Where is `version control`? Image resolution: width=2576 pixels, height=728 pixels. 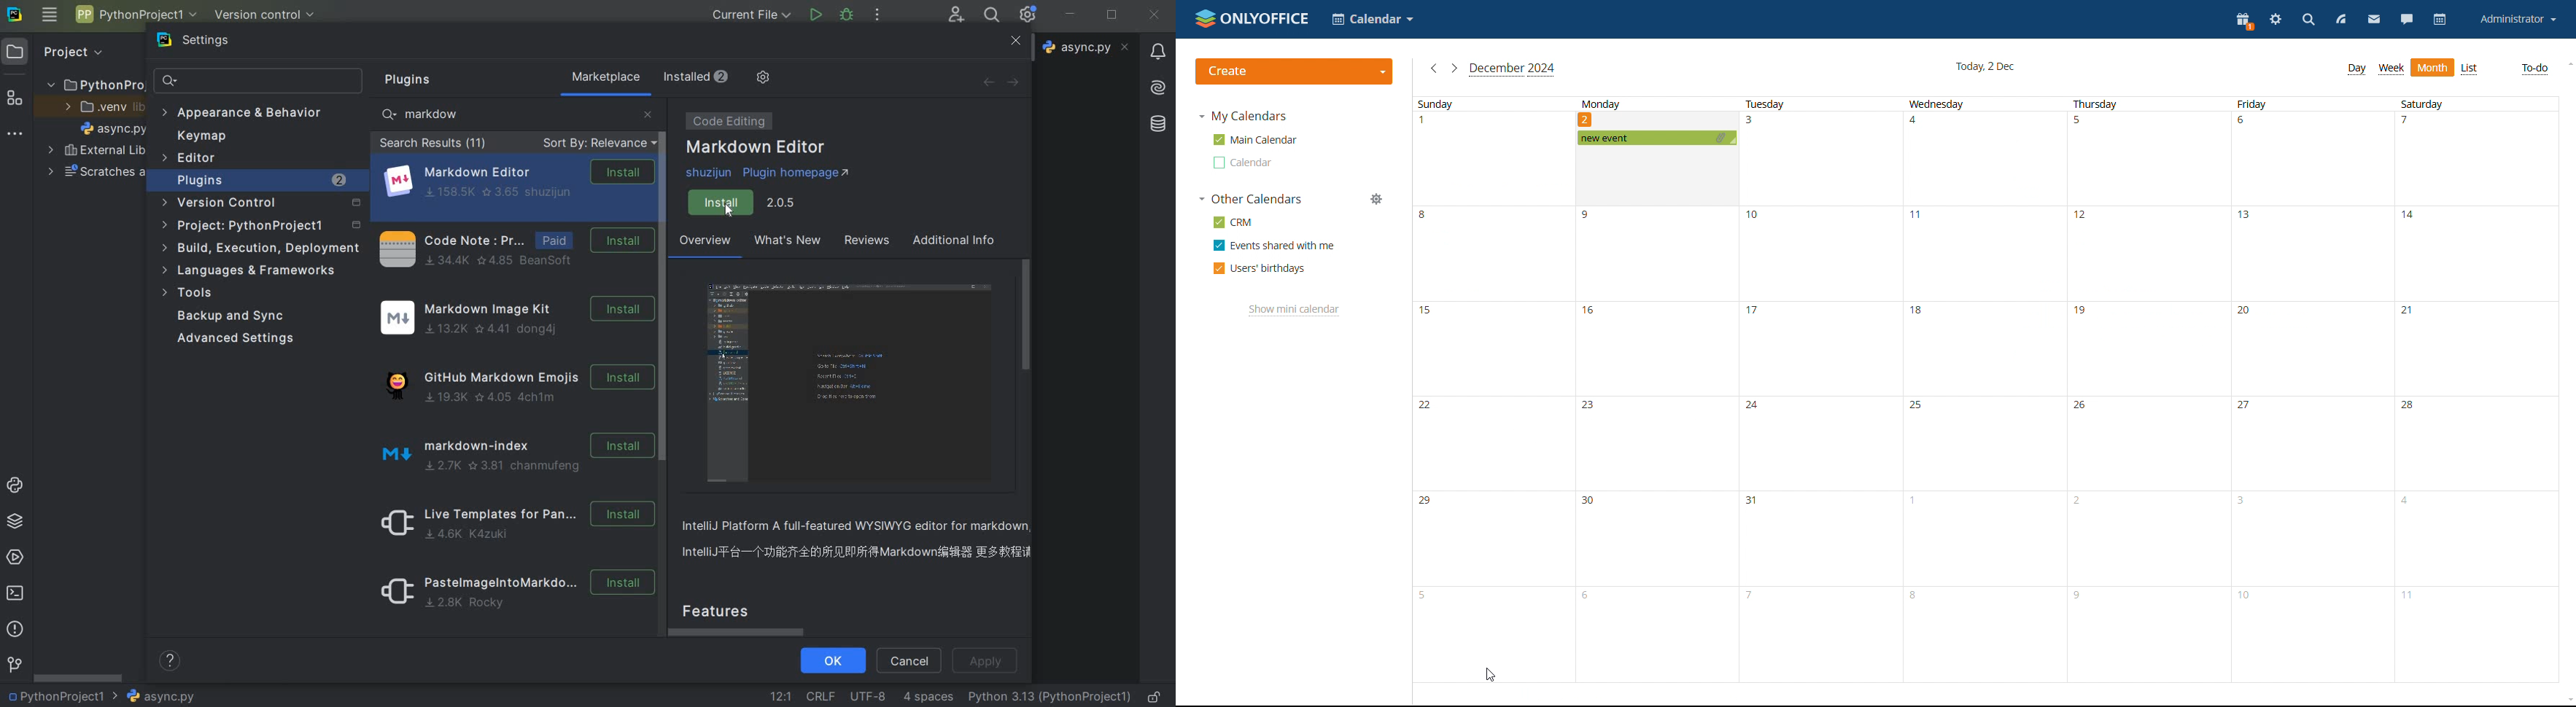
version control is located at coordinates (262, 205).